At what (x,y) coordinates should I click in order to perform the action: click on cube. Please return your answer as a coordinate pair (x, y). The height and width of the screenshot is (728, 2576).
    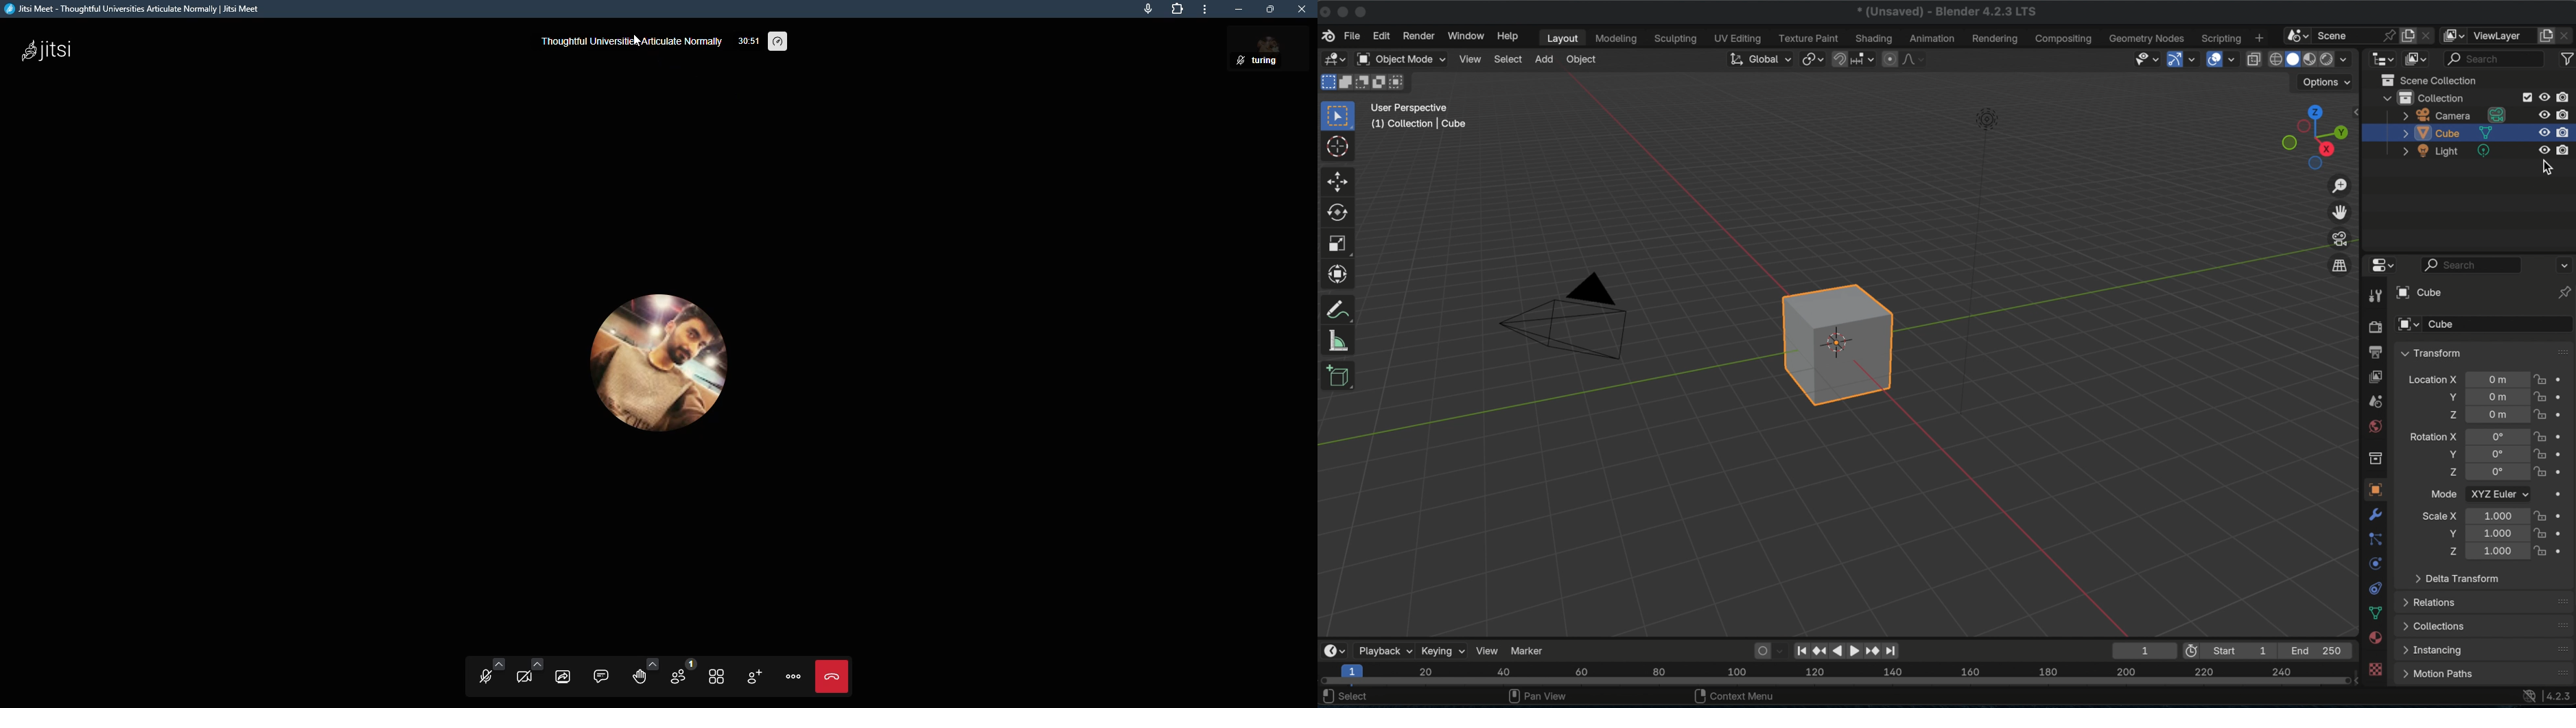
    Looking at the image, I should click on (2442, 324).